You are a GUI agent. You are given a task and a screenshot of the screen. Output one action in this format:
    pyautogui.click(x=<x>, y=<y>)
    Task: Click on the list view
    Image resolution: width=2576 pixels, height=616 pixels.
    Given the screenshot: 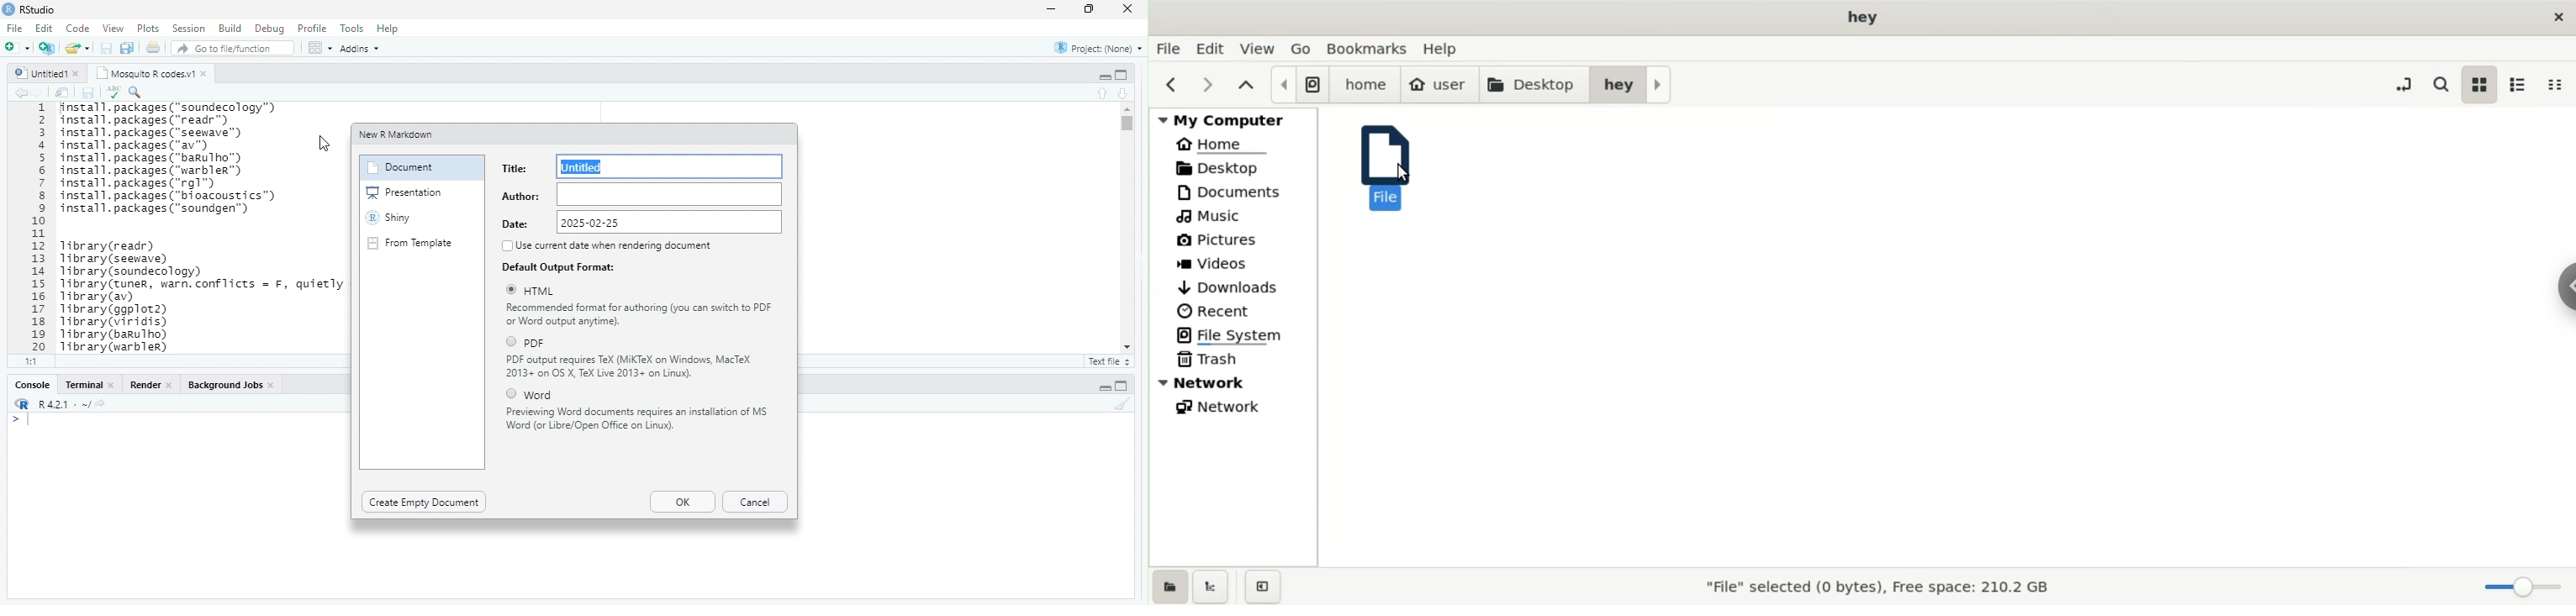 What is the action you would take?
    pyautogui.click(x=2523, y=85)
    